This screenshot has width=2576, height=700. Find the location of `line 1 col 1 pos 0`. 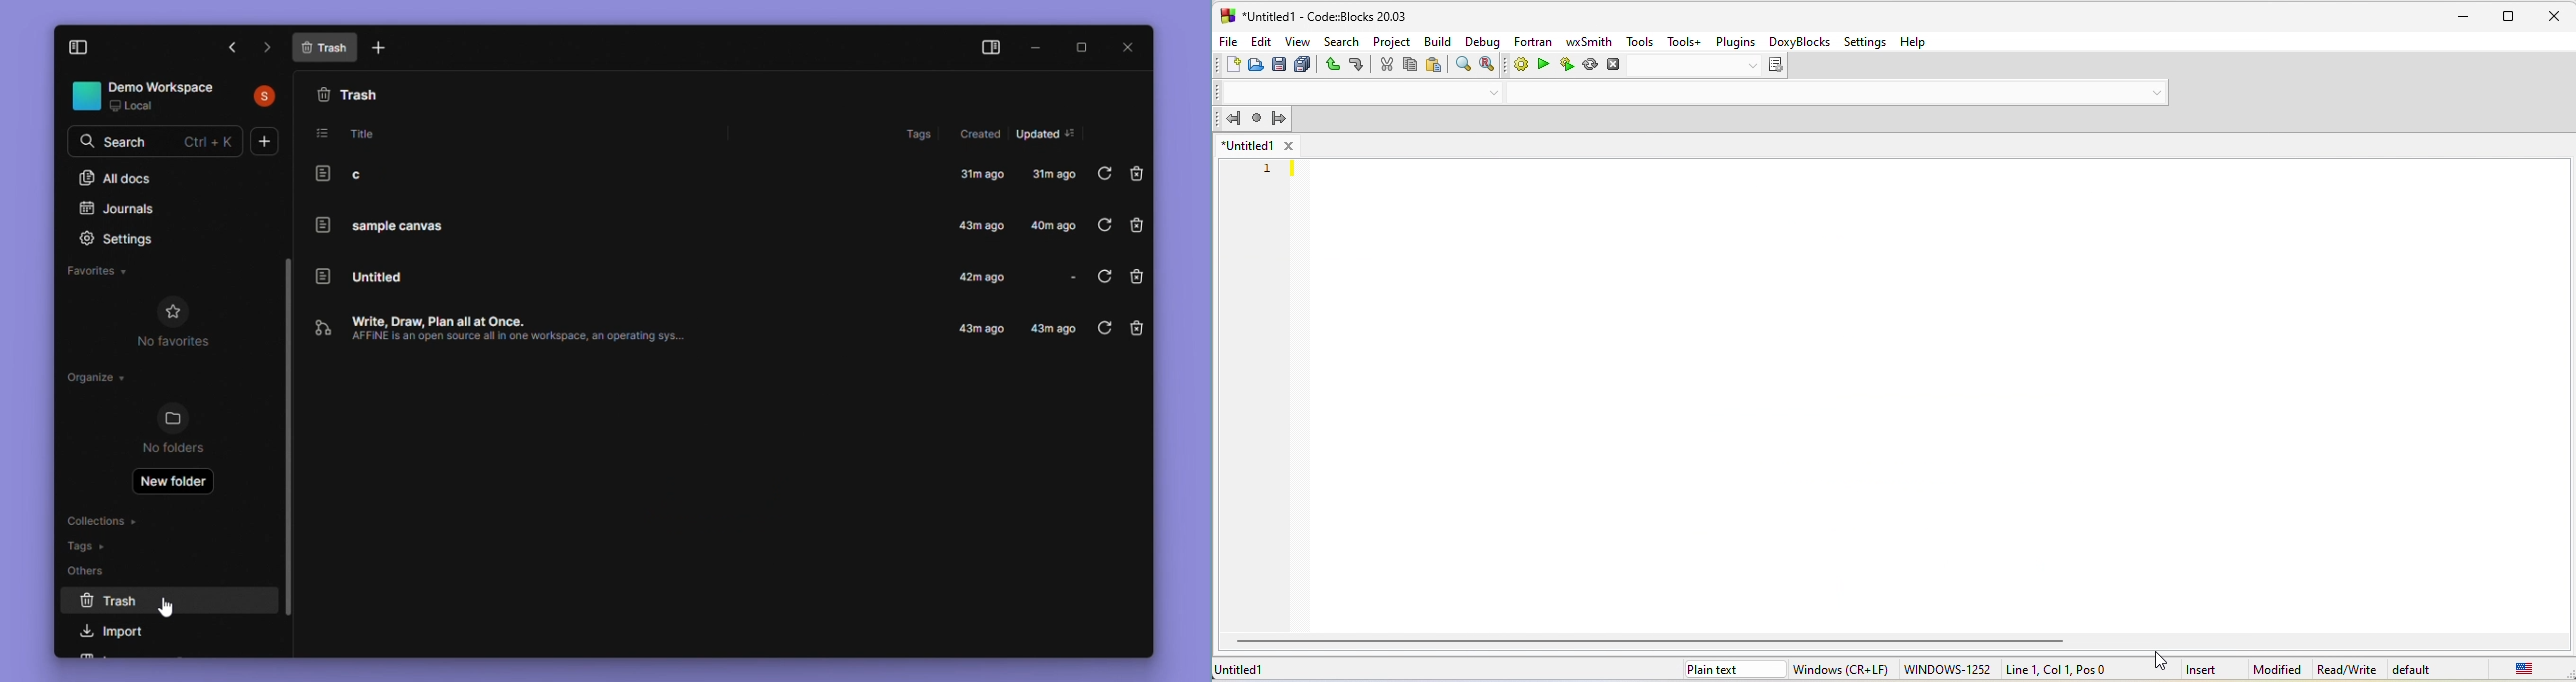

line 1 col 1 pos 0 is located at coordinates (2063, 668).